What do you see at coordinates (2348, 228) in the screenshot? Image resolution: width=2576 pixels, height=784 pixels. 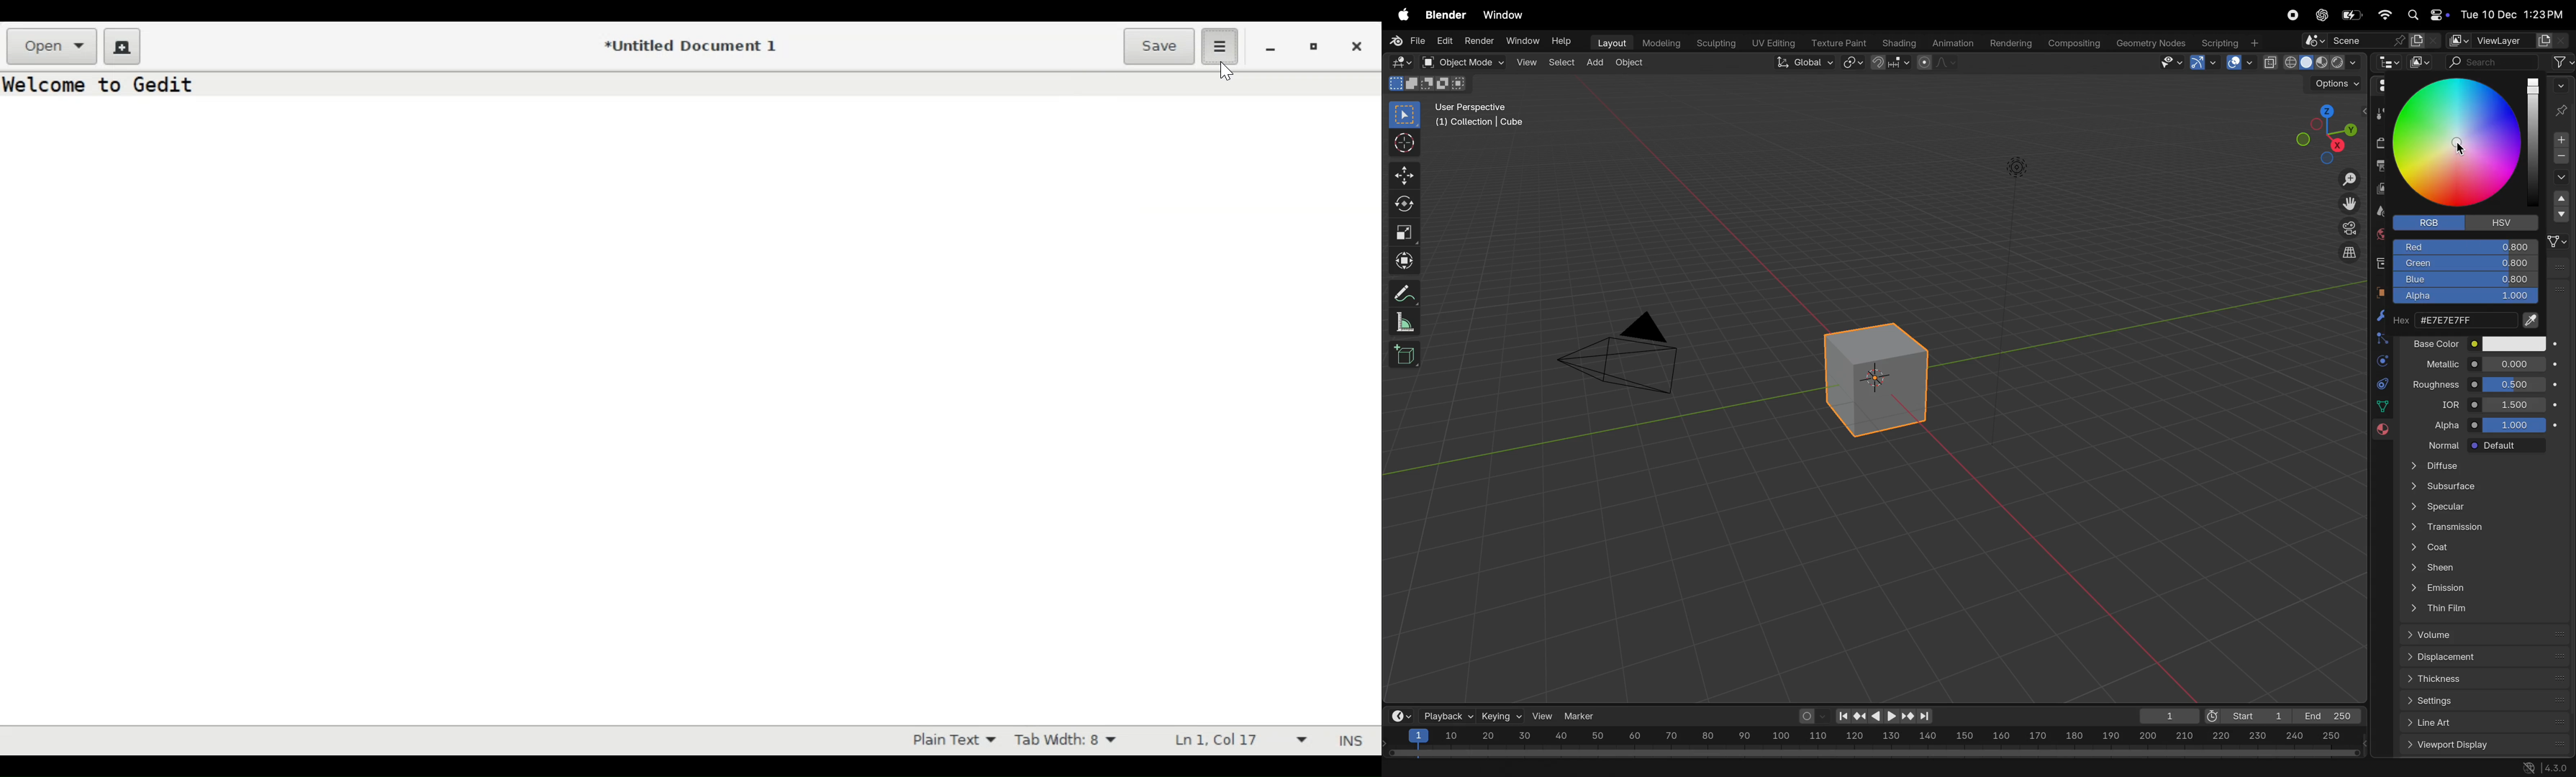 I see `camera` at bounding box center [2348, 228].